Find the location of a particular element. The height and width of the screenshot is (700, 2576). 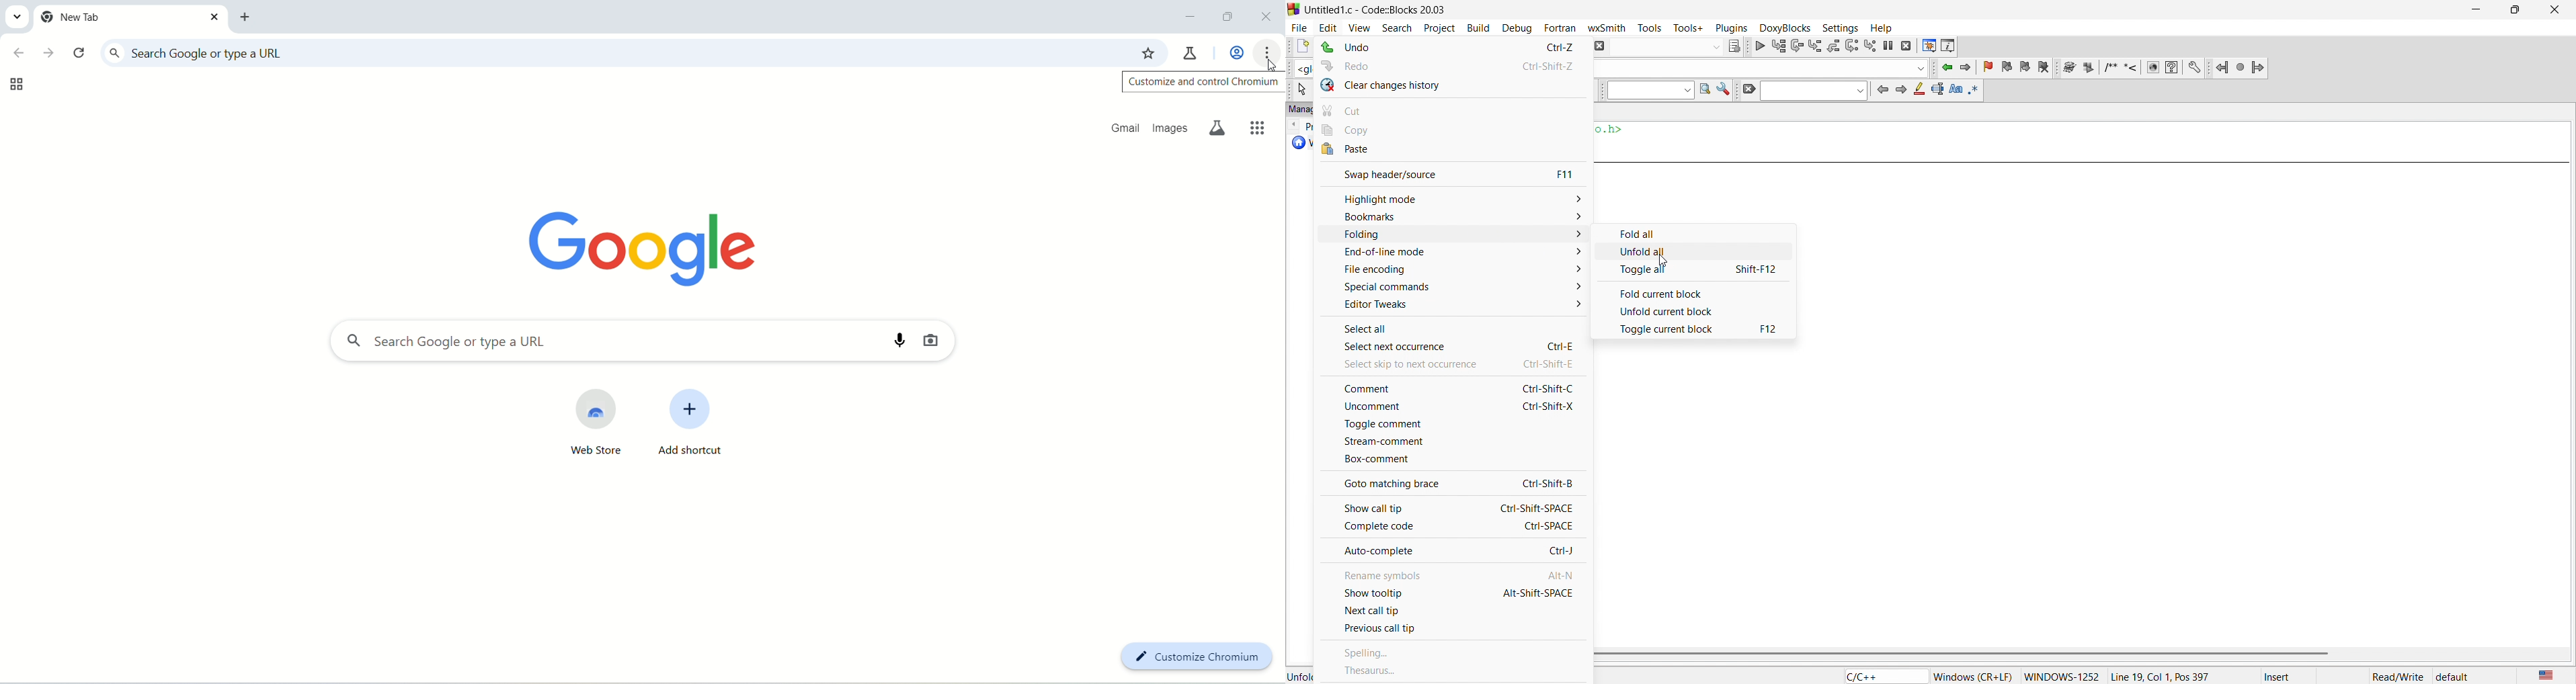

run doxy wizard is located at coordinates (2068, 67).